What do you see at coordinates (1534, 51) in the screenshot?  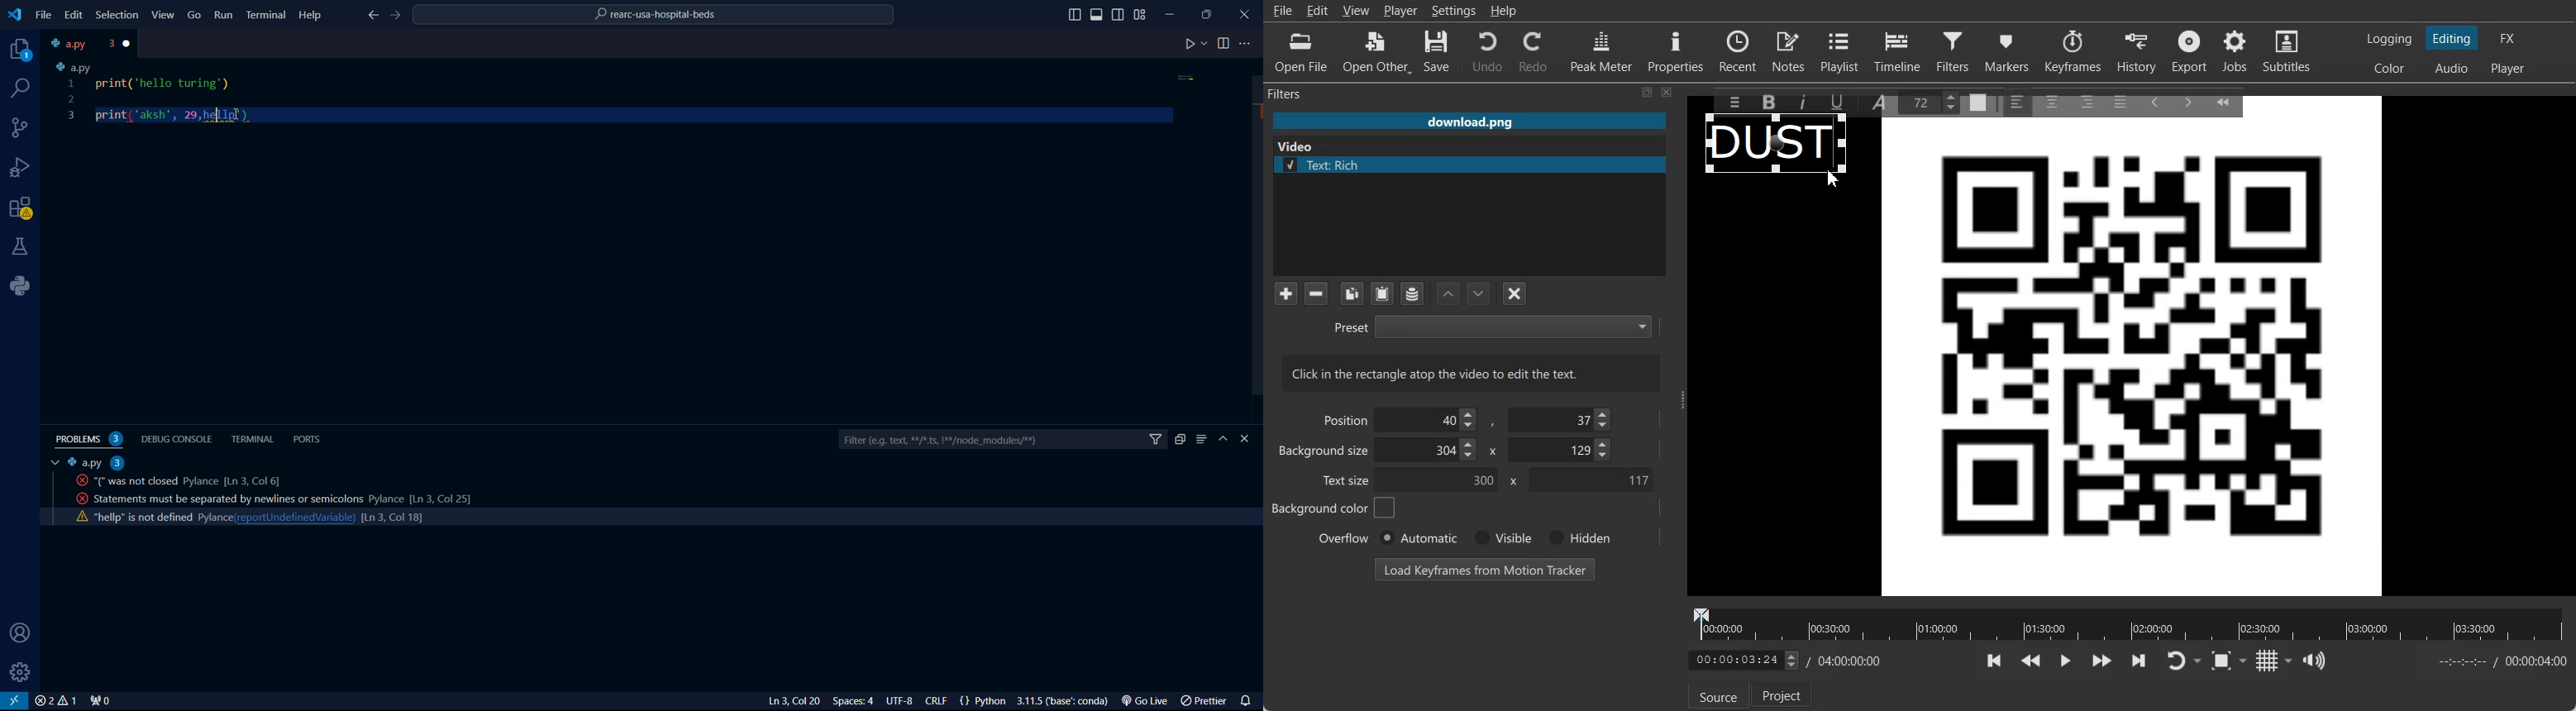 I see `Redo` at bounding box center [1534, 51].